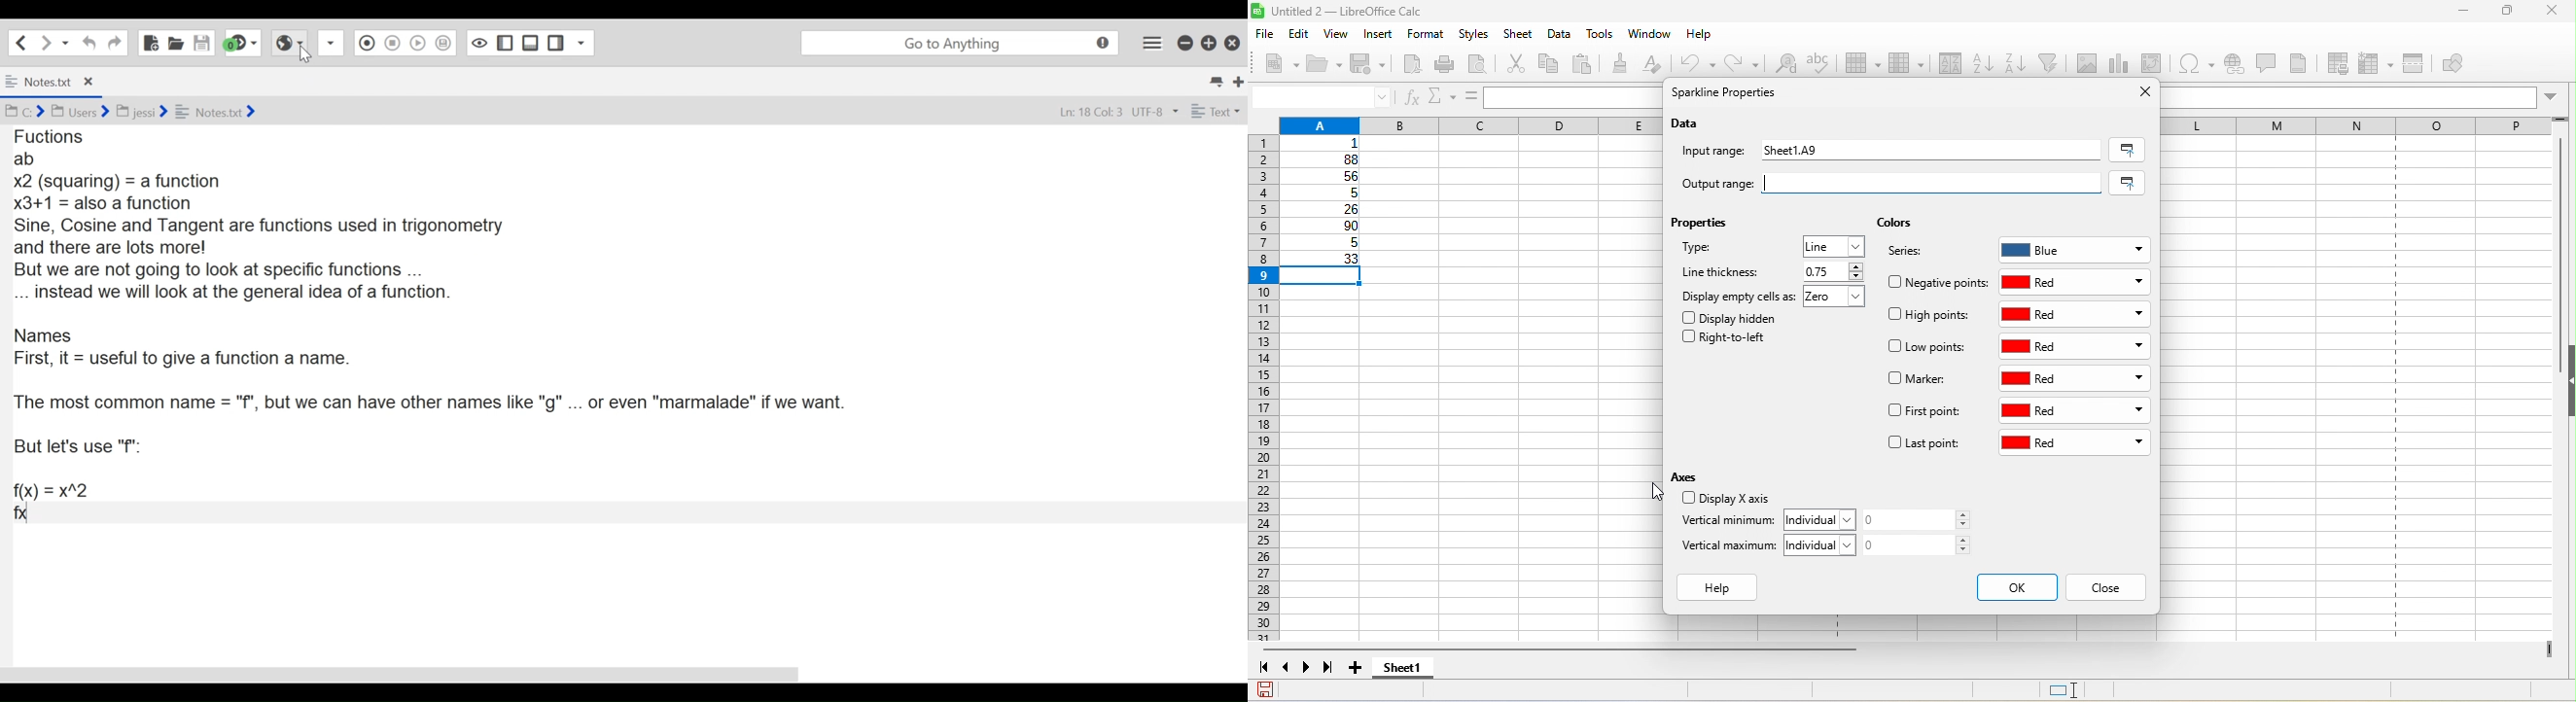 This screenshot has width=2576, height=728. Describe the element at coordinates (1831, 271) in the screenshot. I see `0.75` at that location.